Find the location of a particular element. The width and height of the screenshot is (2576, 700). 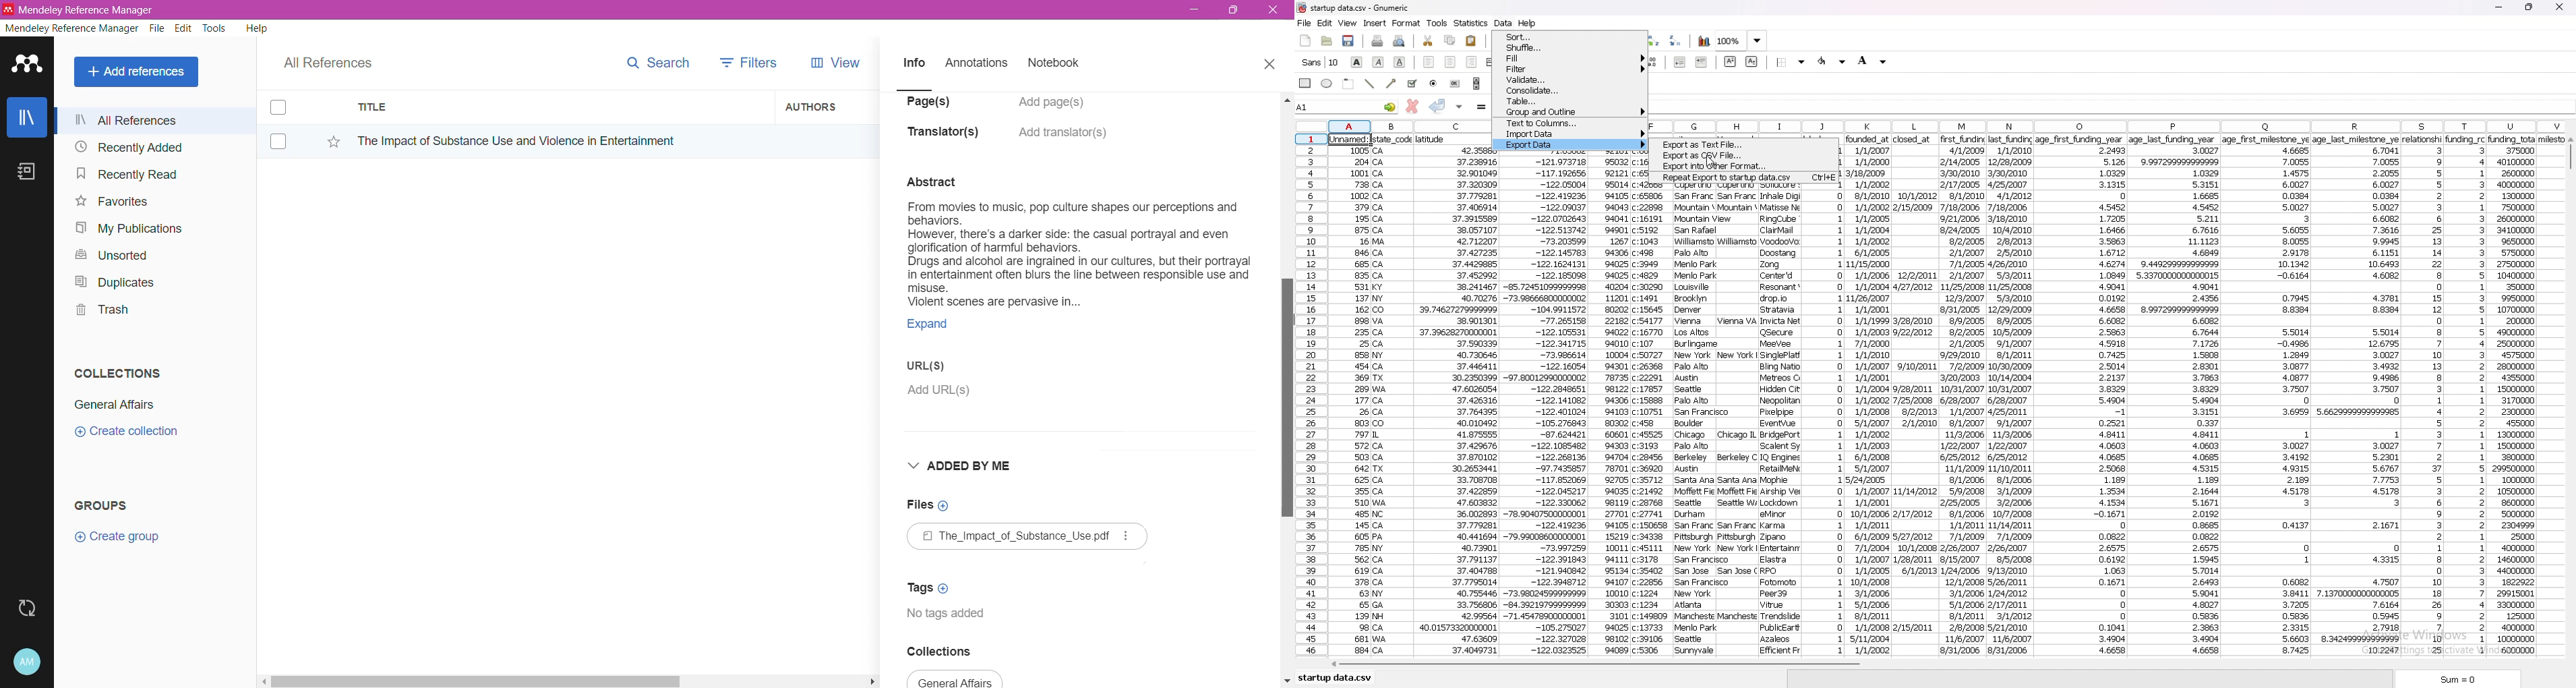

Recently Added is located at coordinates (127, 148).